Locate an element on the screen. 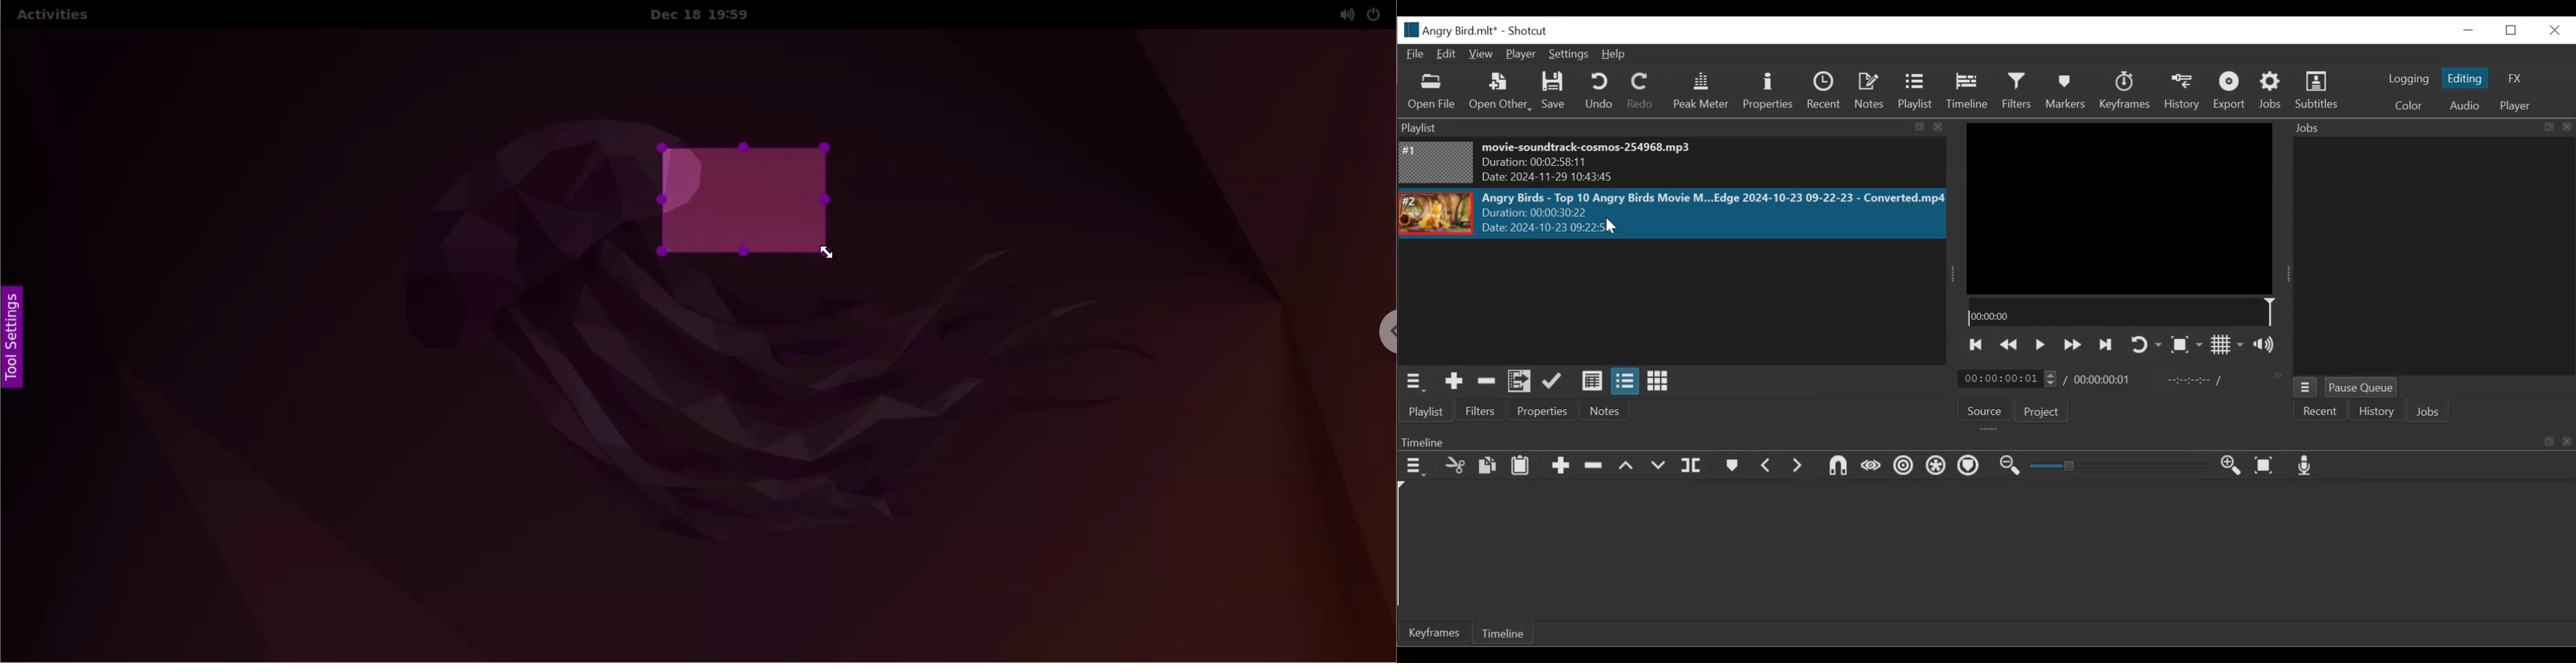  Exort is located at coordinates (2231, 91).